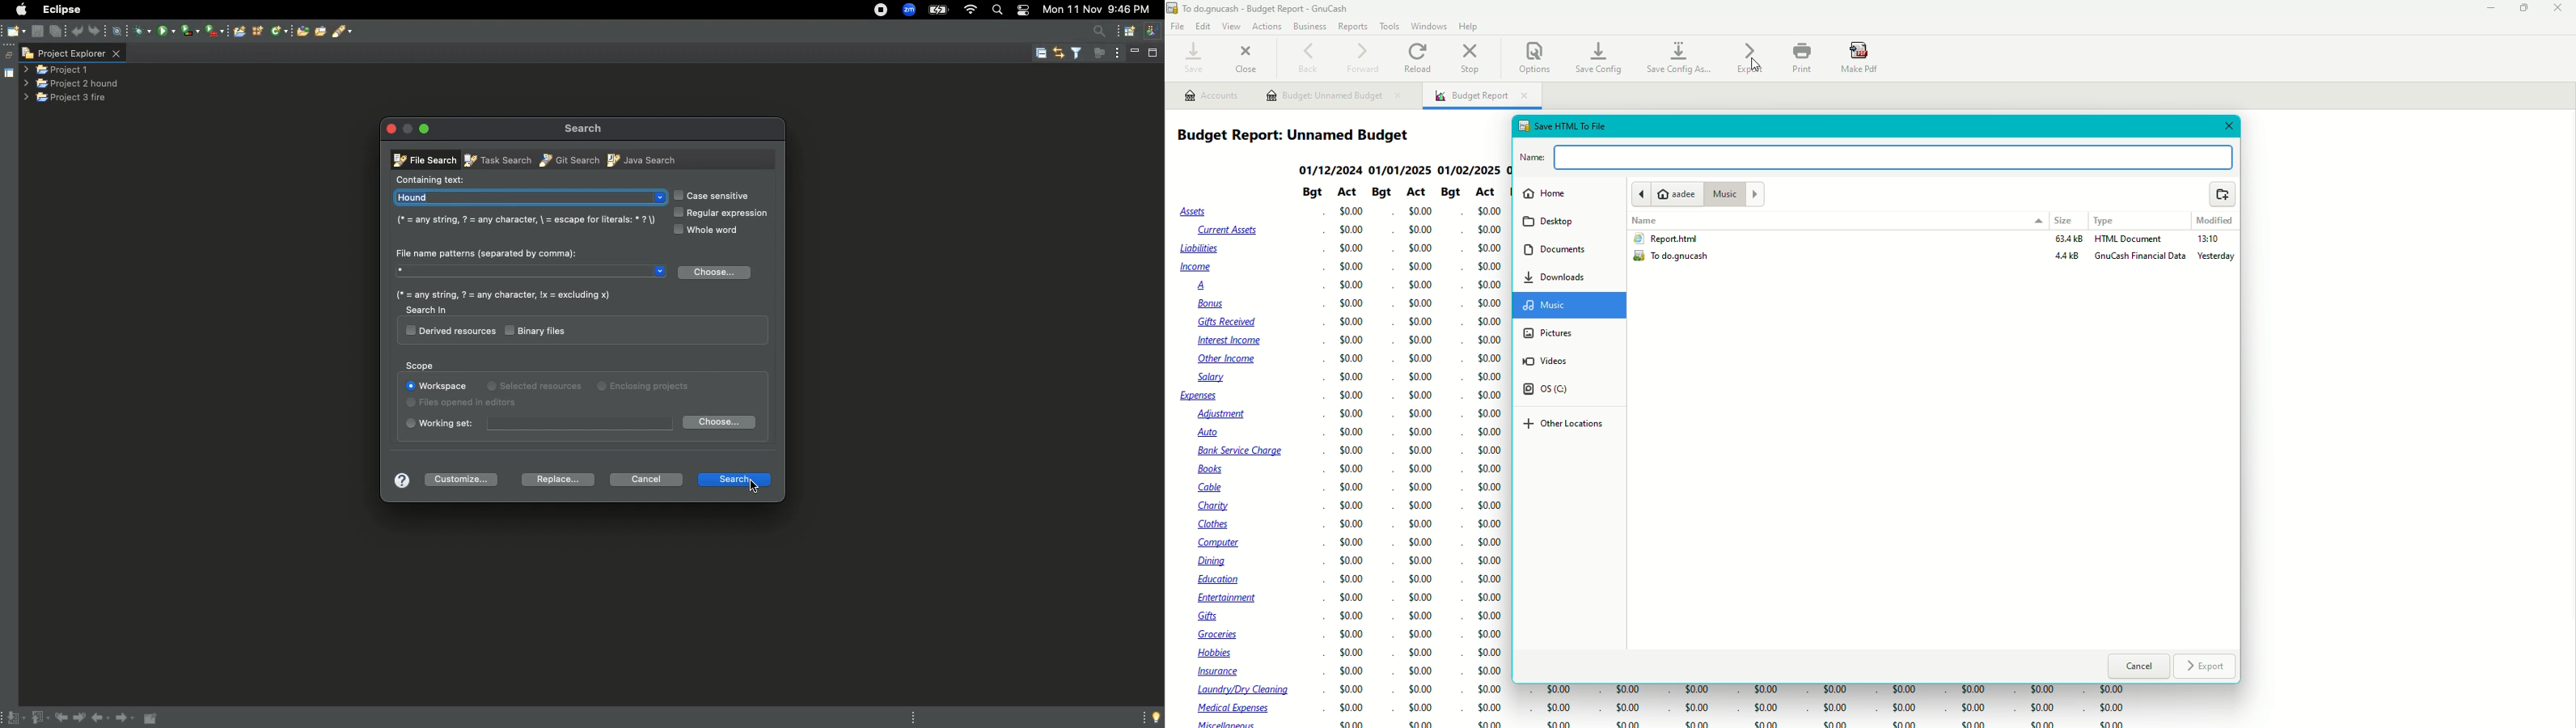  Describe the element at coordinates (2140, 668) in the screenshot. I see `Cancel` at that location.